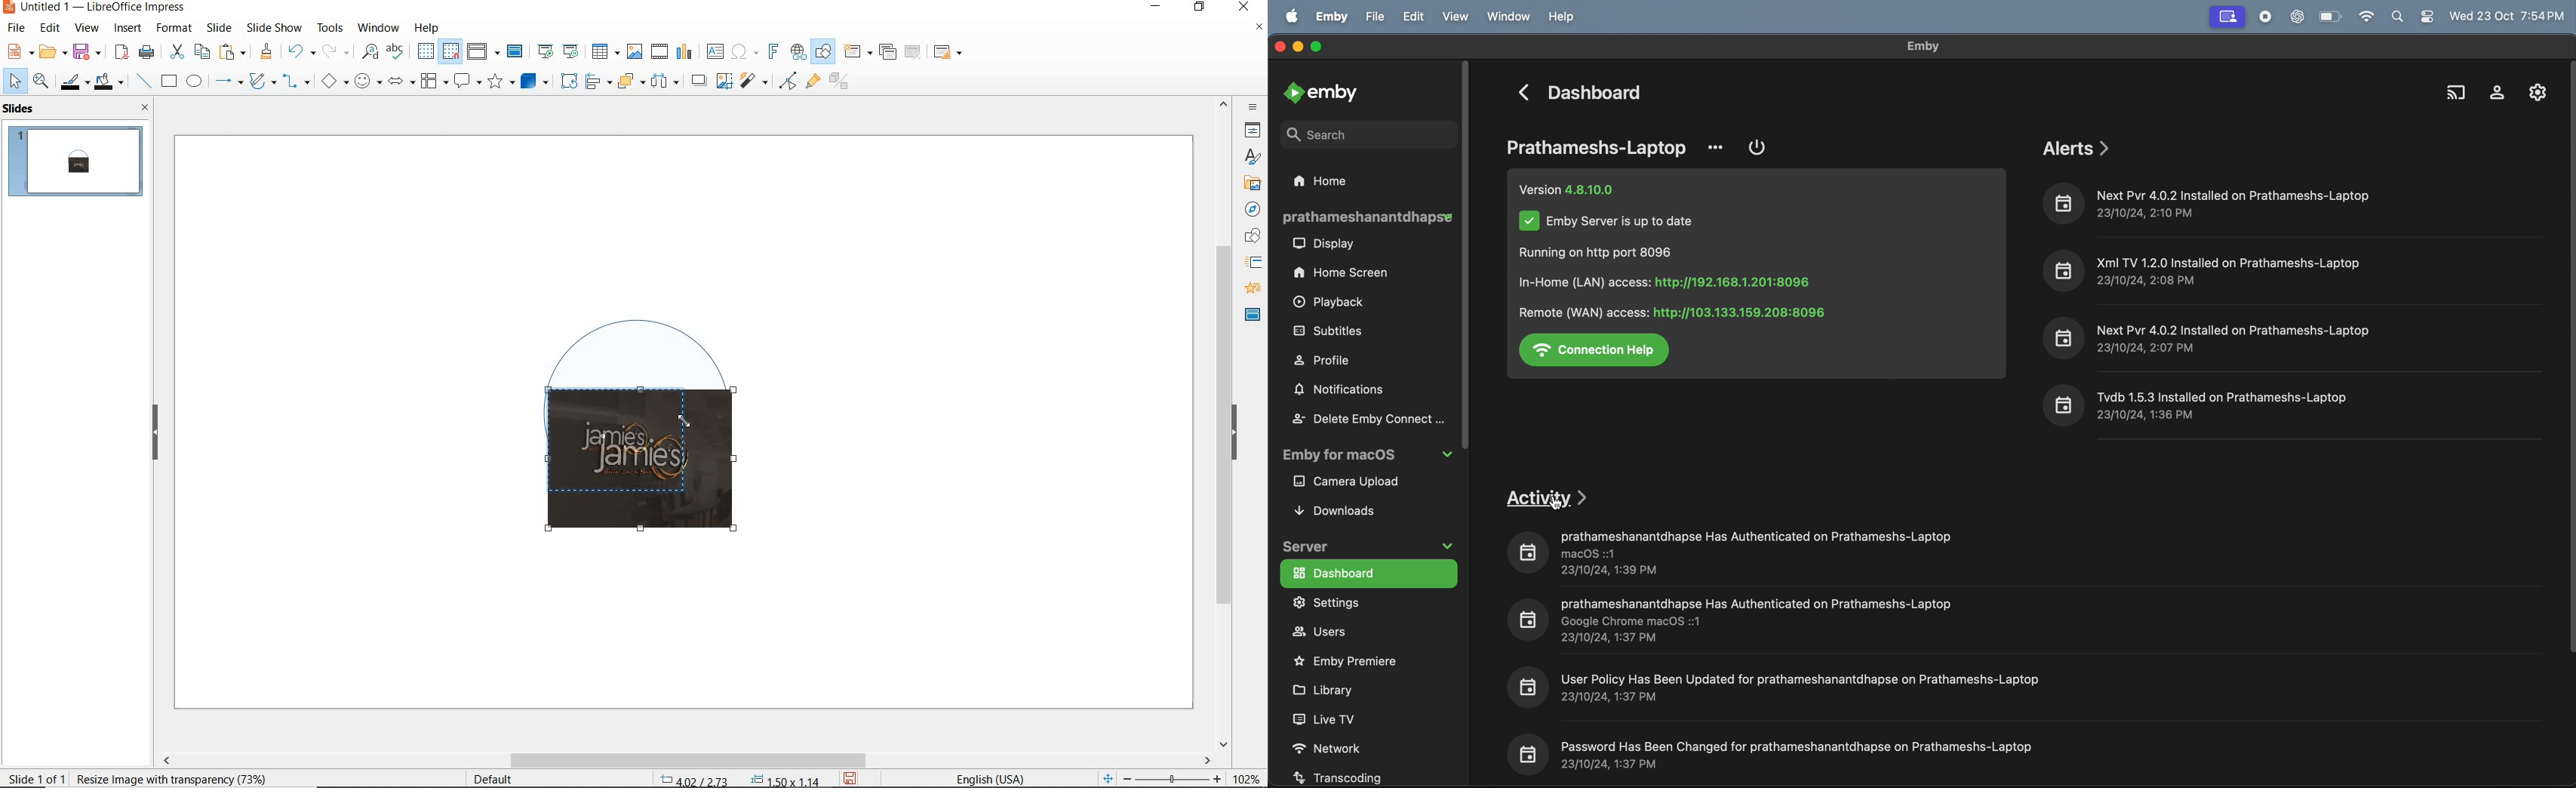  I want to click on emby premire, so click(1354, 660).